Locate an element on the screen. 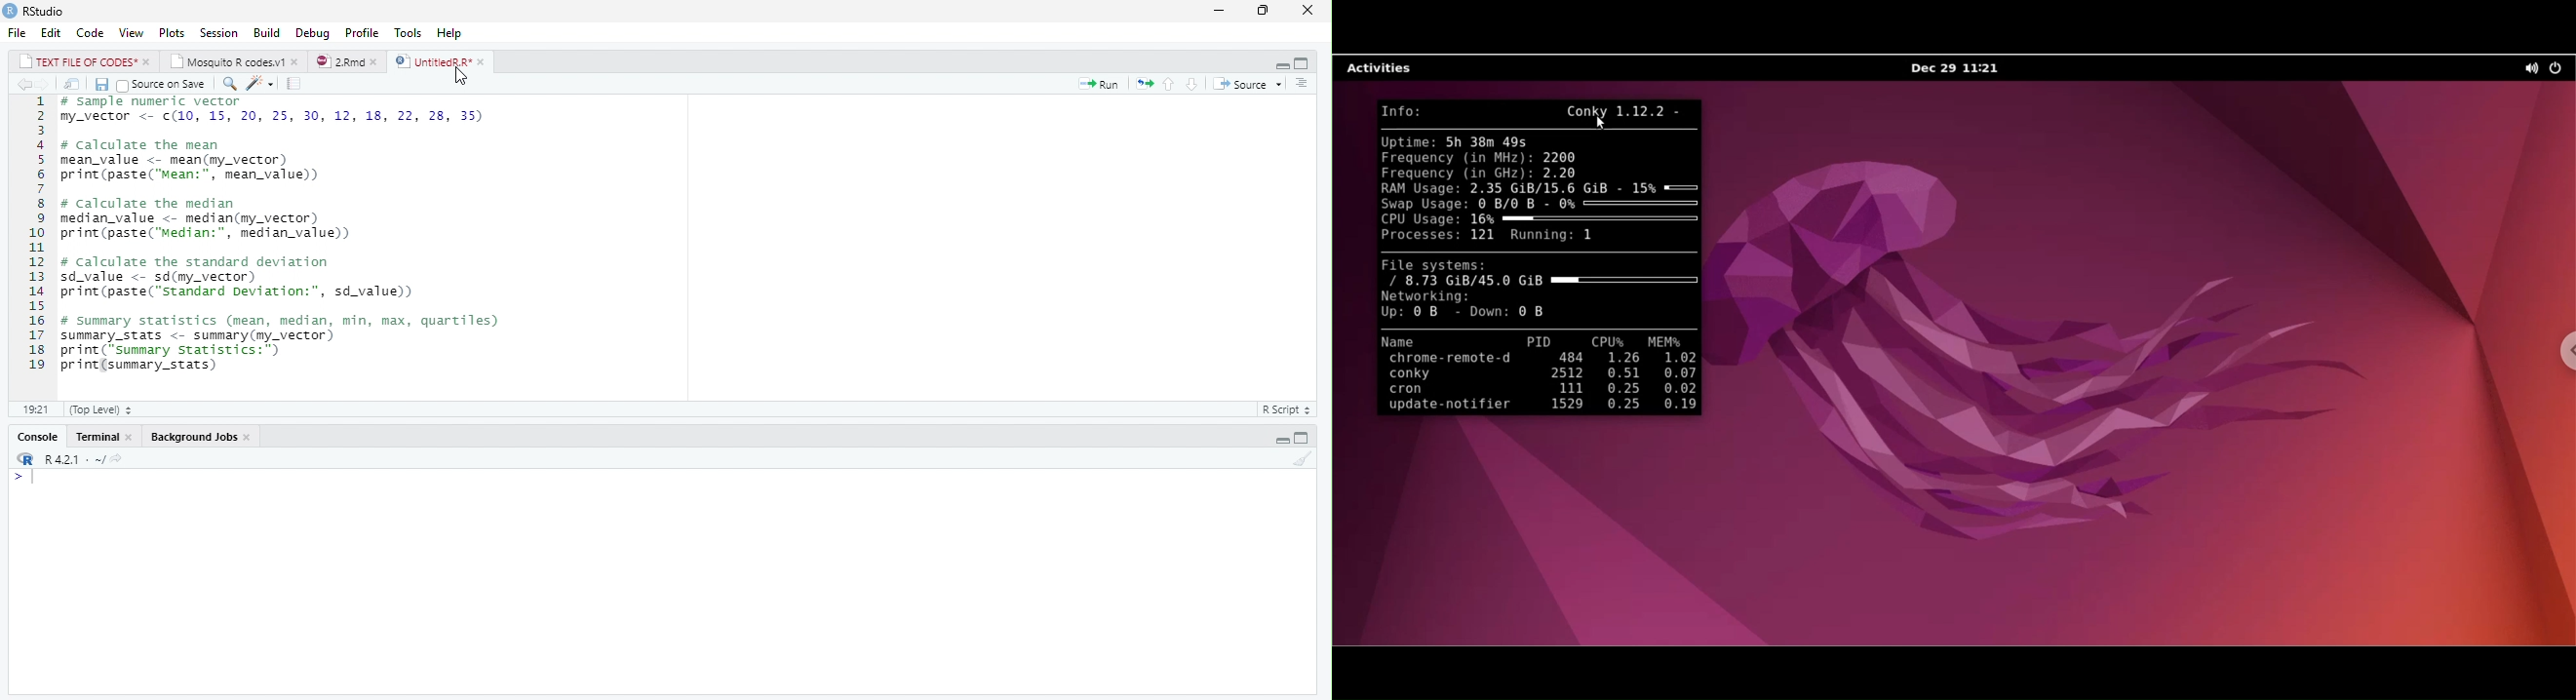  Background Jobs is located at coordinates (194, 437).